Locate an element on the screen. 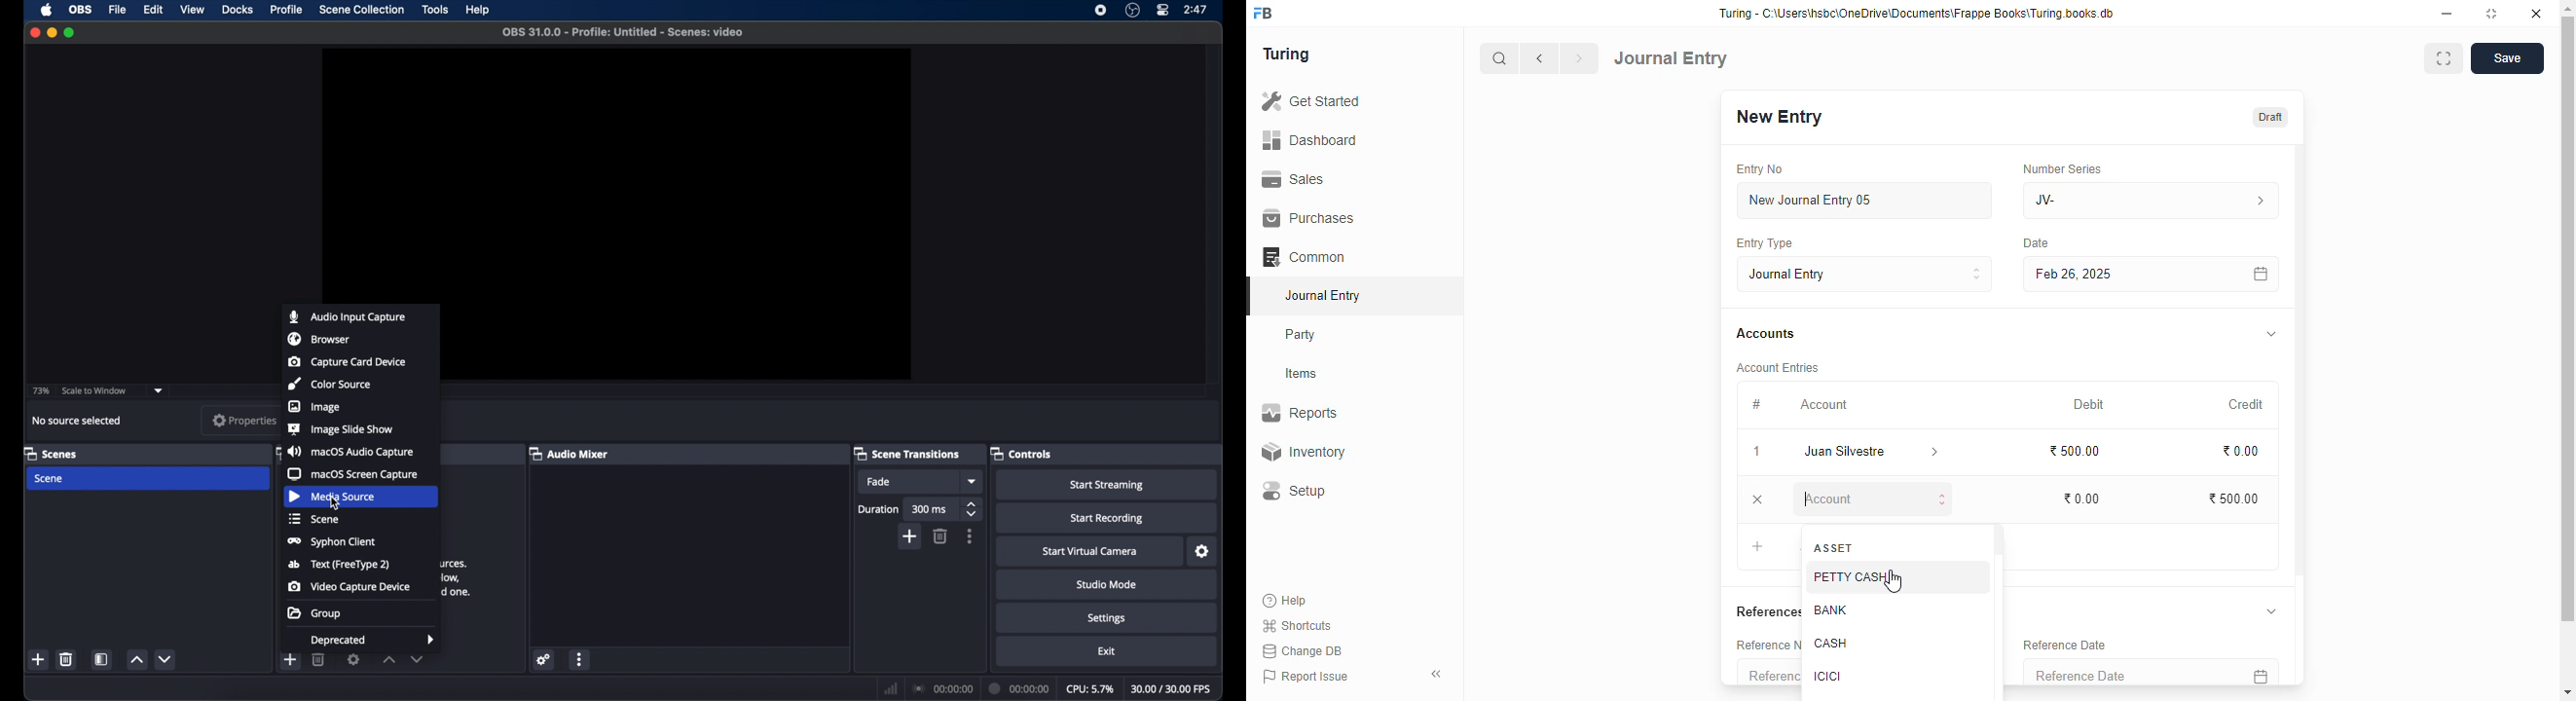 This screenshot has height=728, width=2576. calendar icon is located at coordinates (2259, 673).